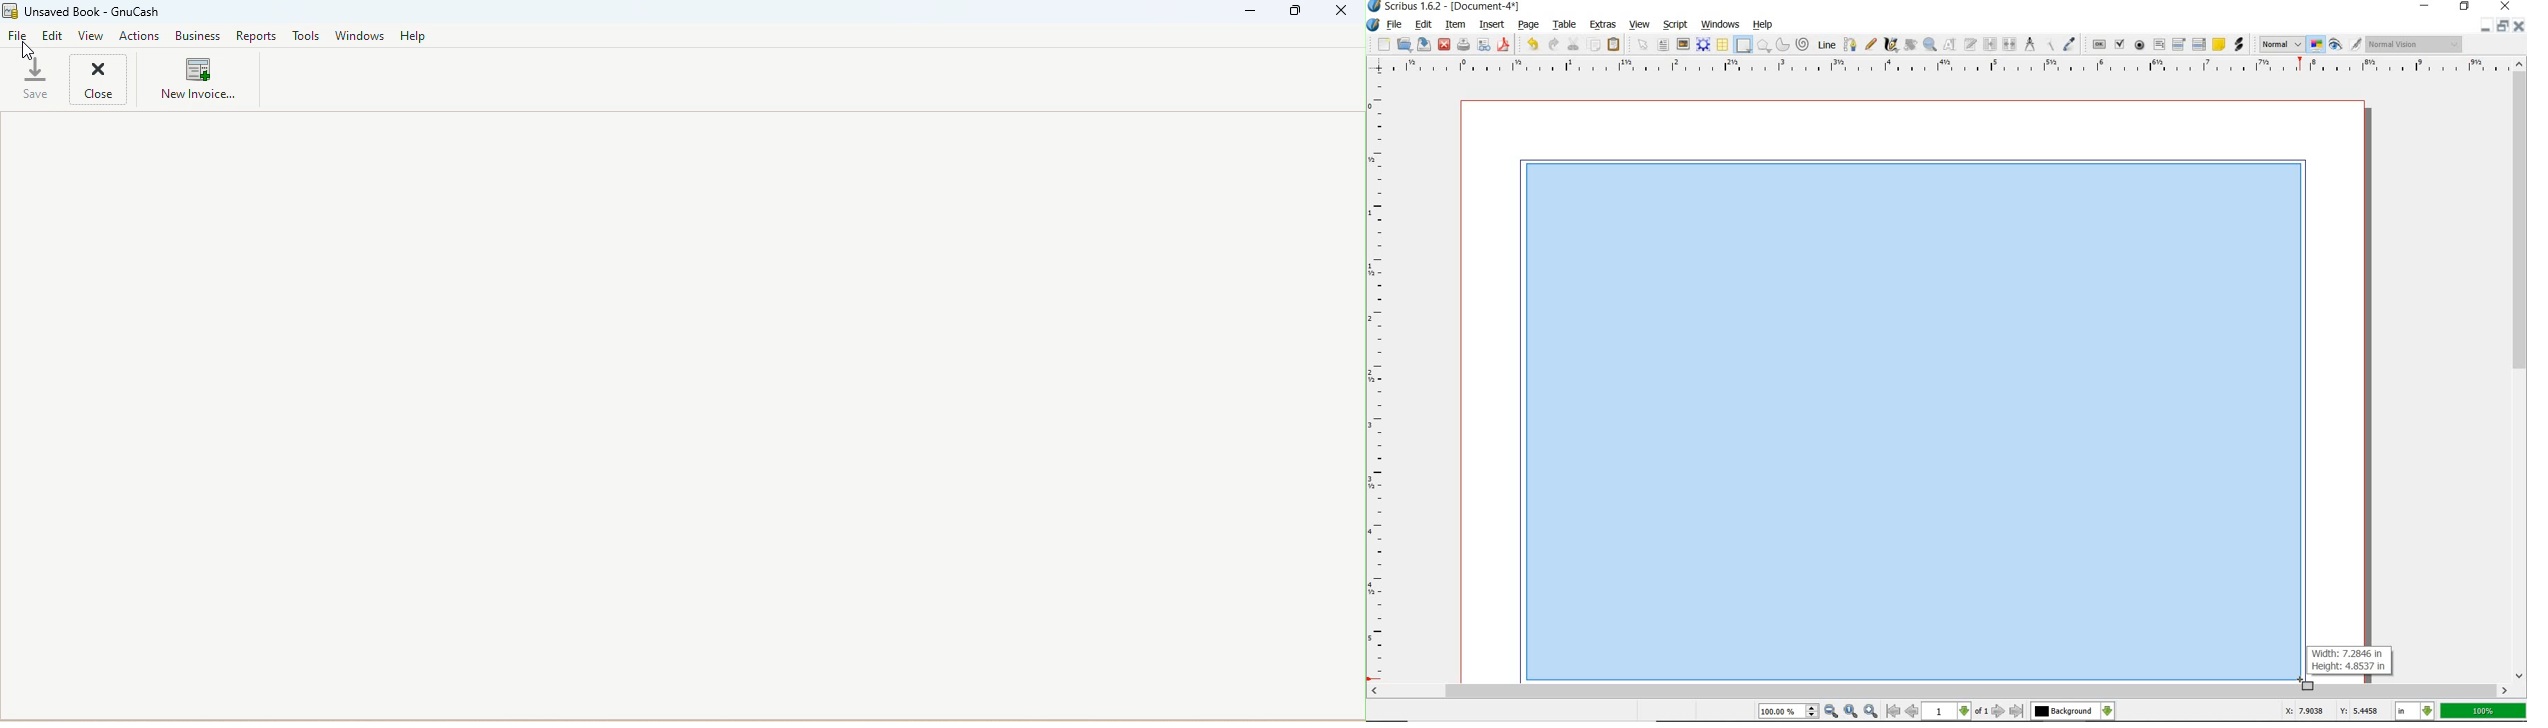 The height and width of the screenshot is (728, 2548). Describe the element at coordinates (1664, 46) in the screenshot. I see `text frame` at that location.